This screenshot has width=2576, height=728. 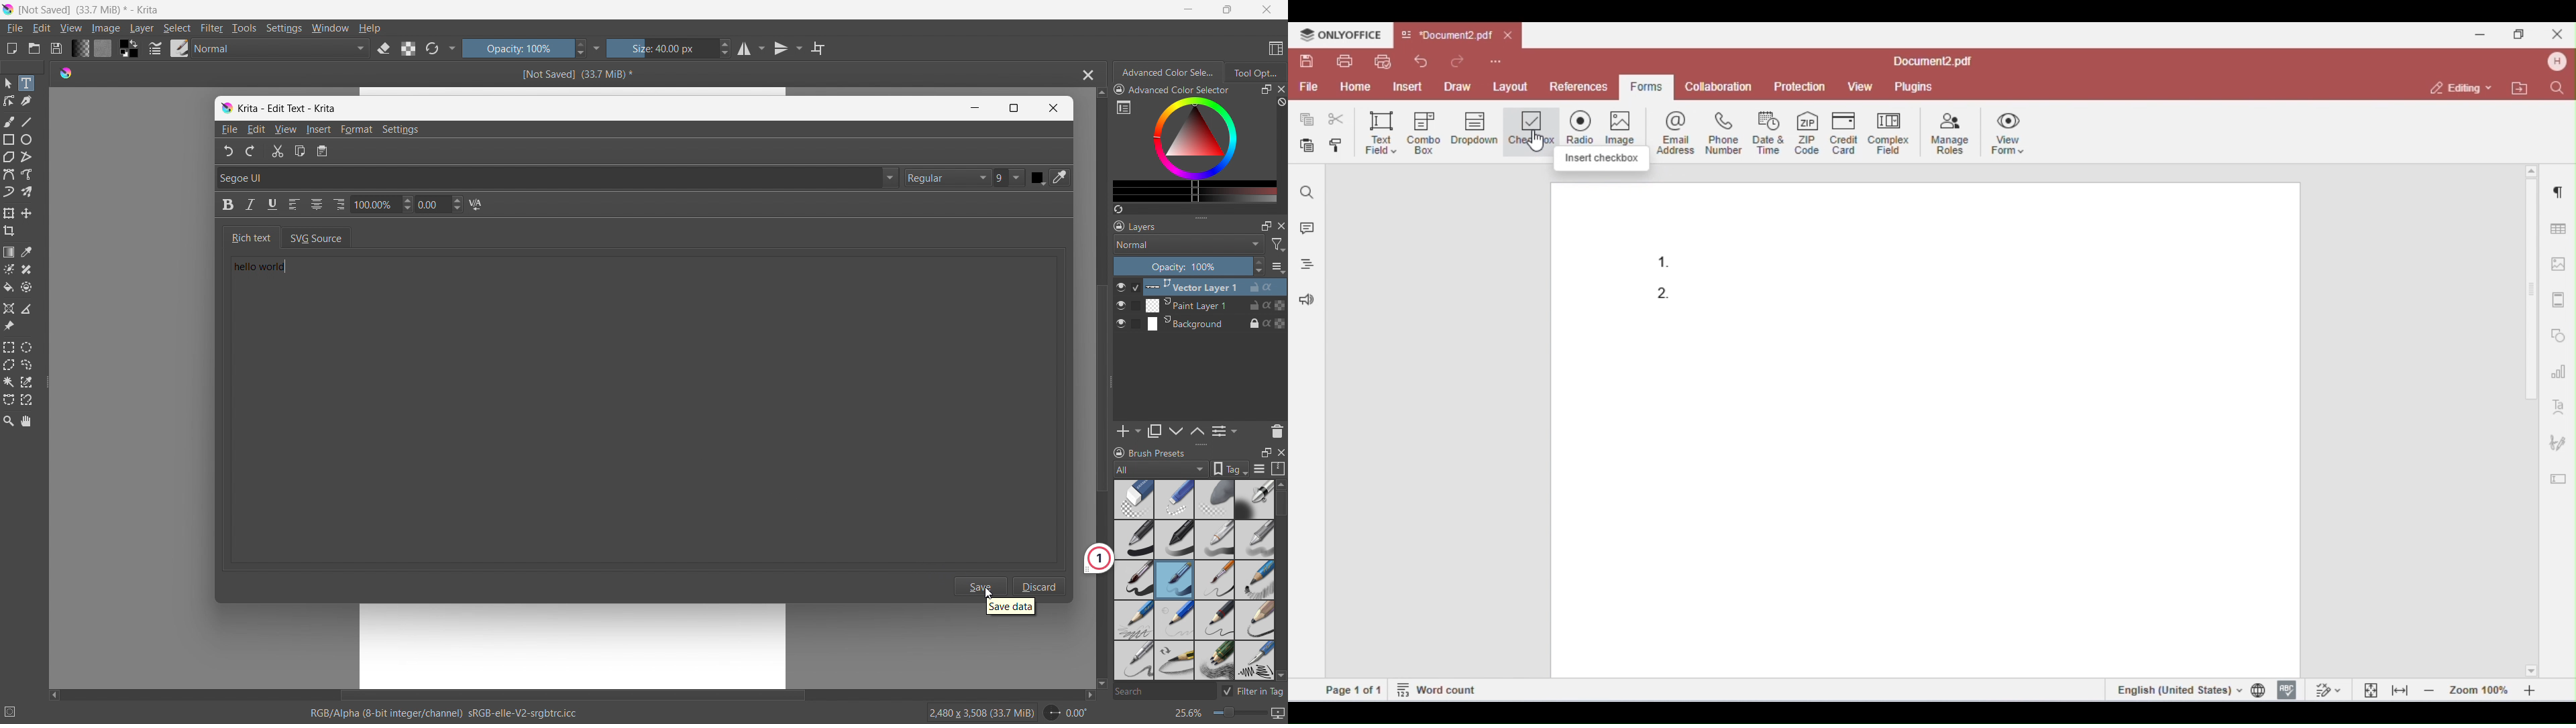 I want to click on save, so click(x=56, y=48).